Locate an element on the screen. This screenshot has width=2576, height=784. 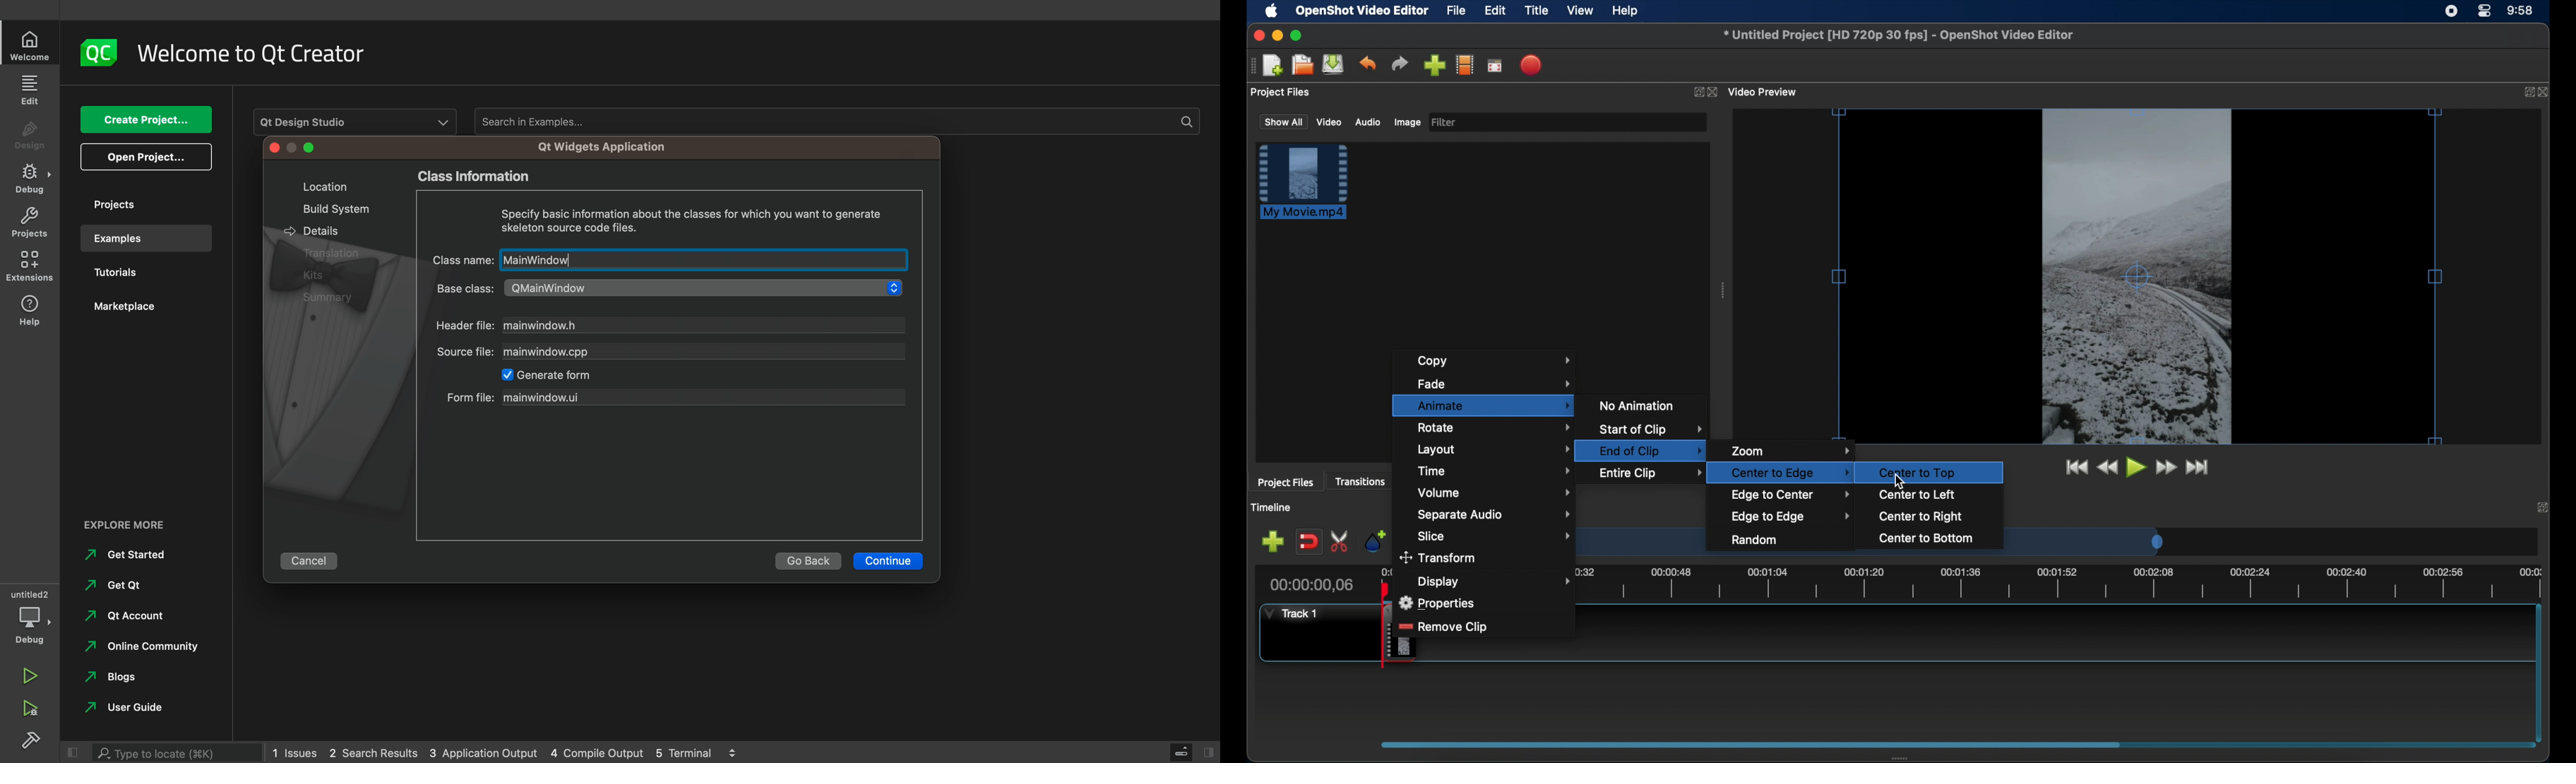
center to bottom is located at coordinates (1925, 538).